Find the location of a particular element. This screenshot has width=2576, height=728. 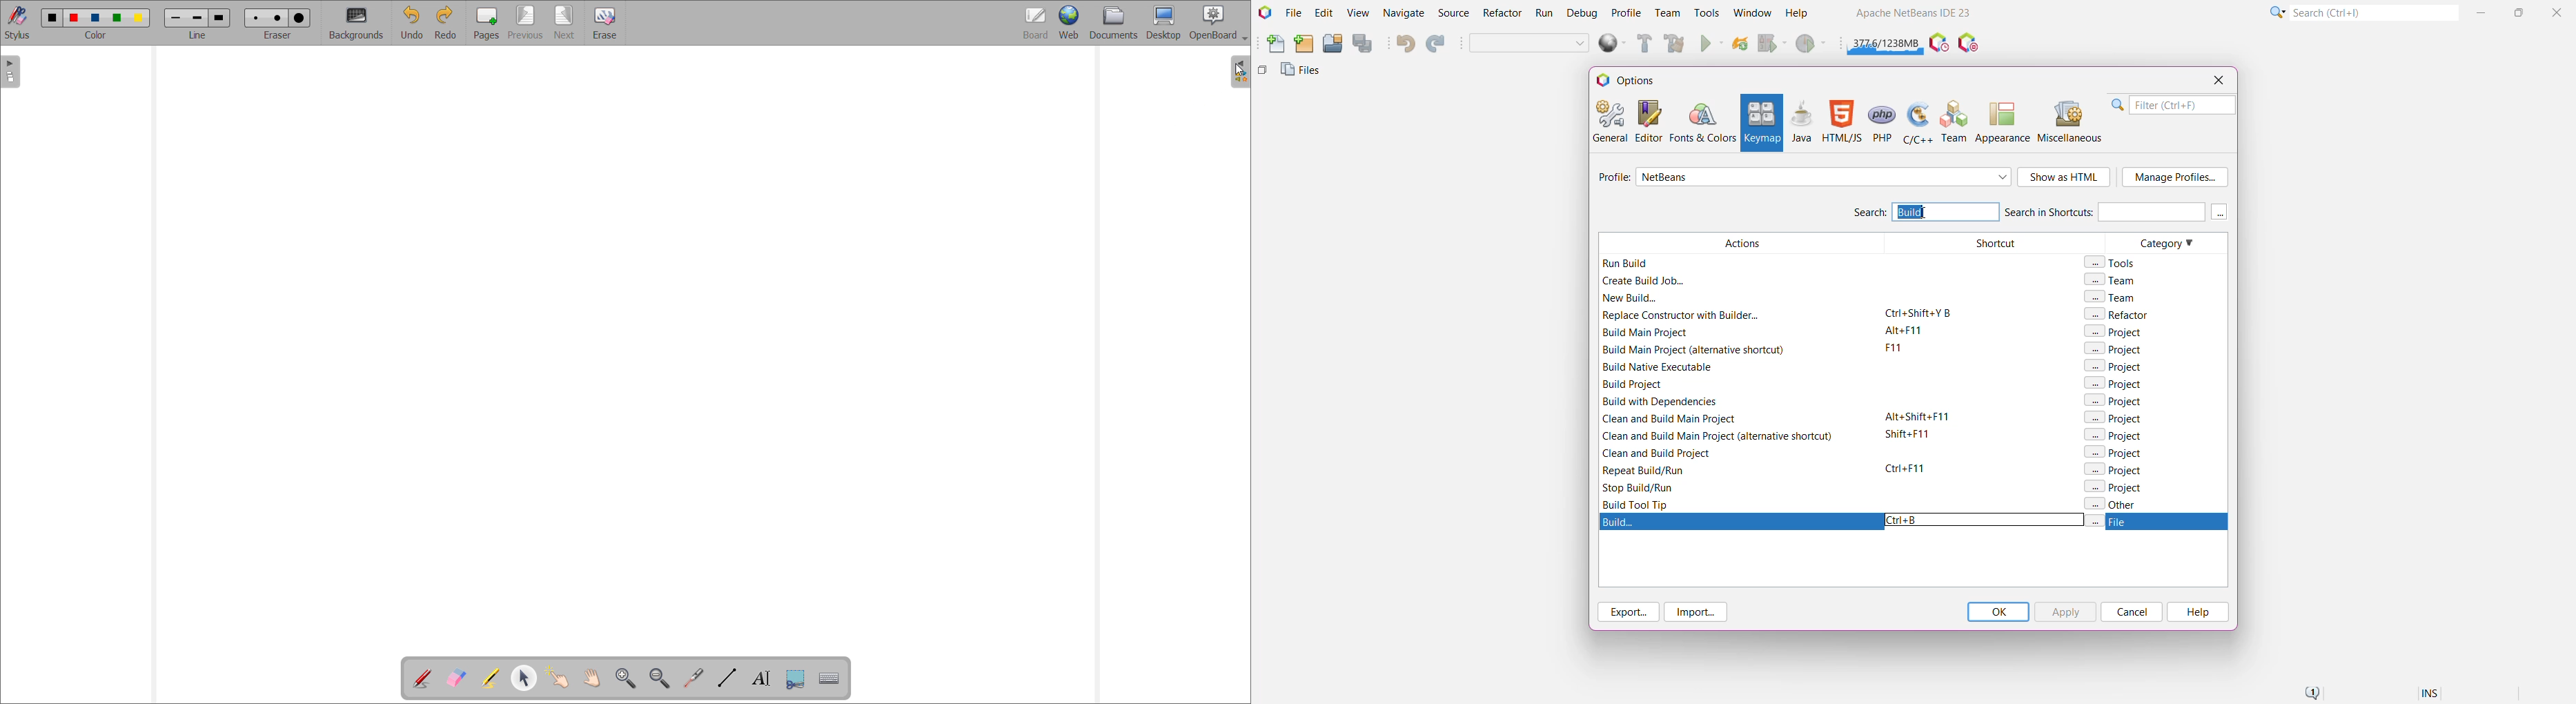

cursor is located at coordinates (1239, 69).